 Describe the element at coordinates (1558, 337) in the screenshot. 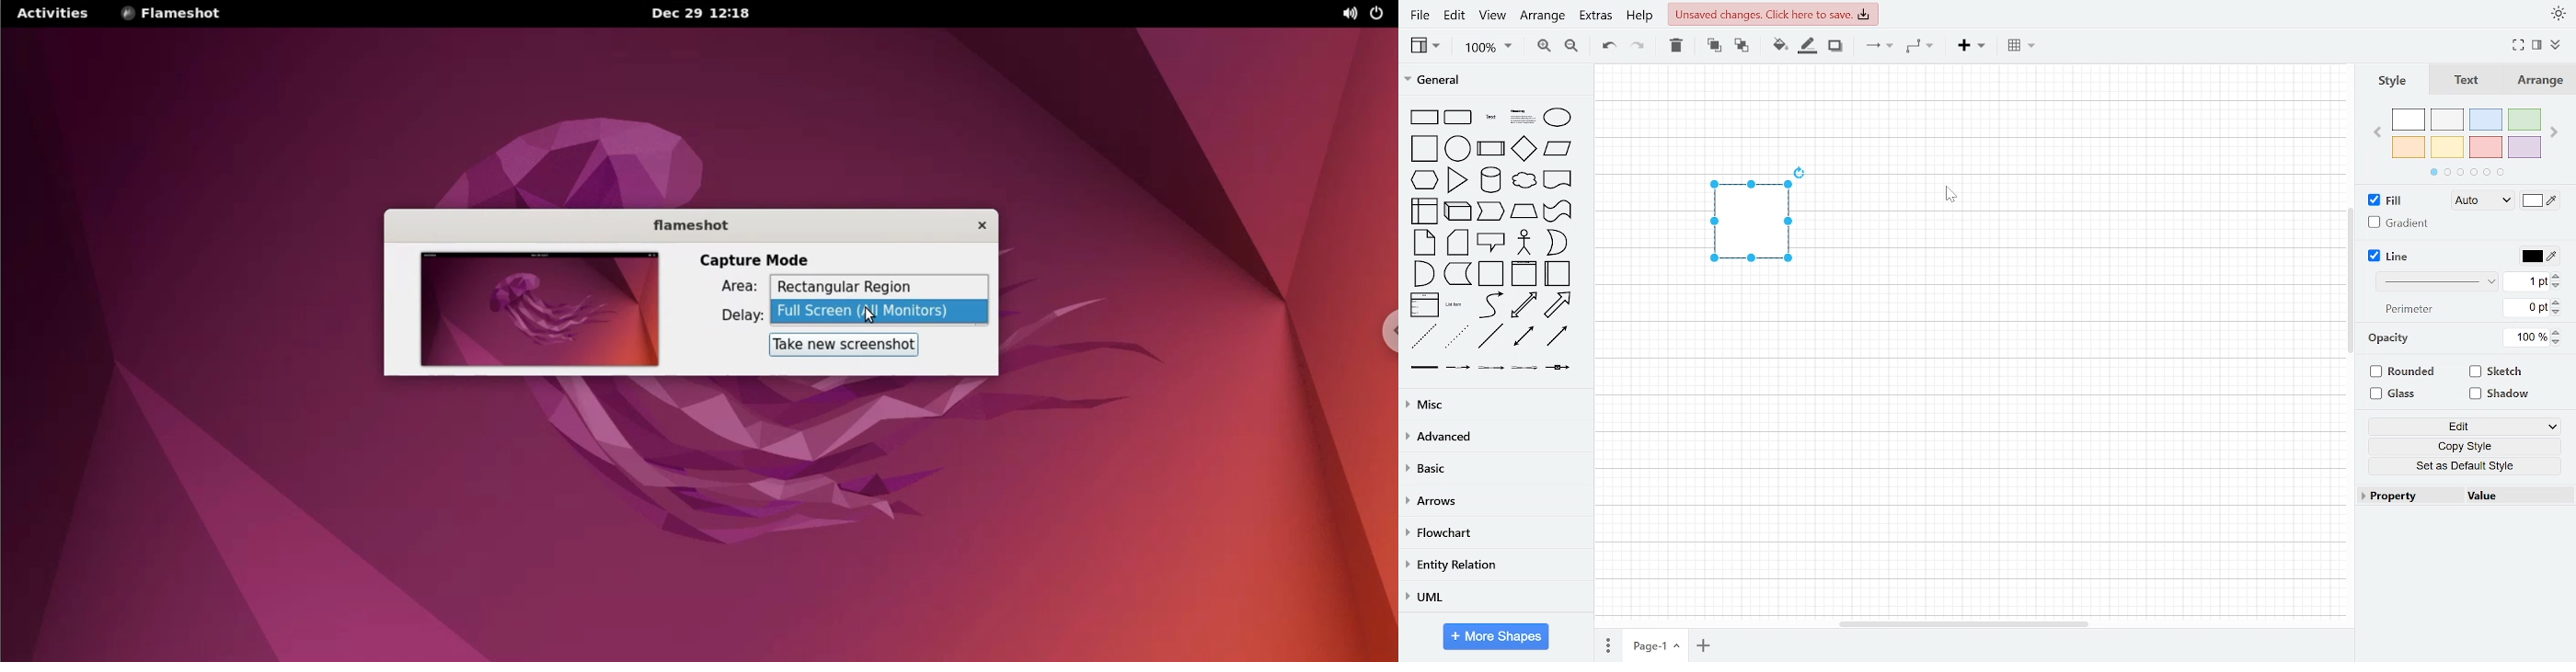

I see `directional connector` at that location.